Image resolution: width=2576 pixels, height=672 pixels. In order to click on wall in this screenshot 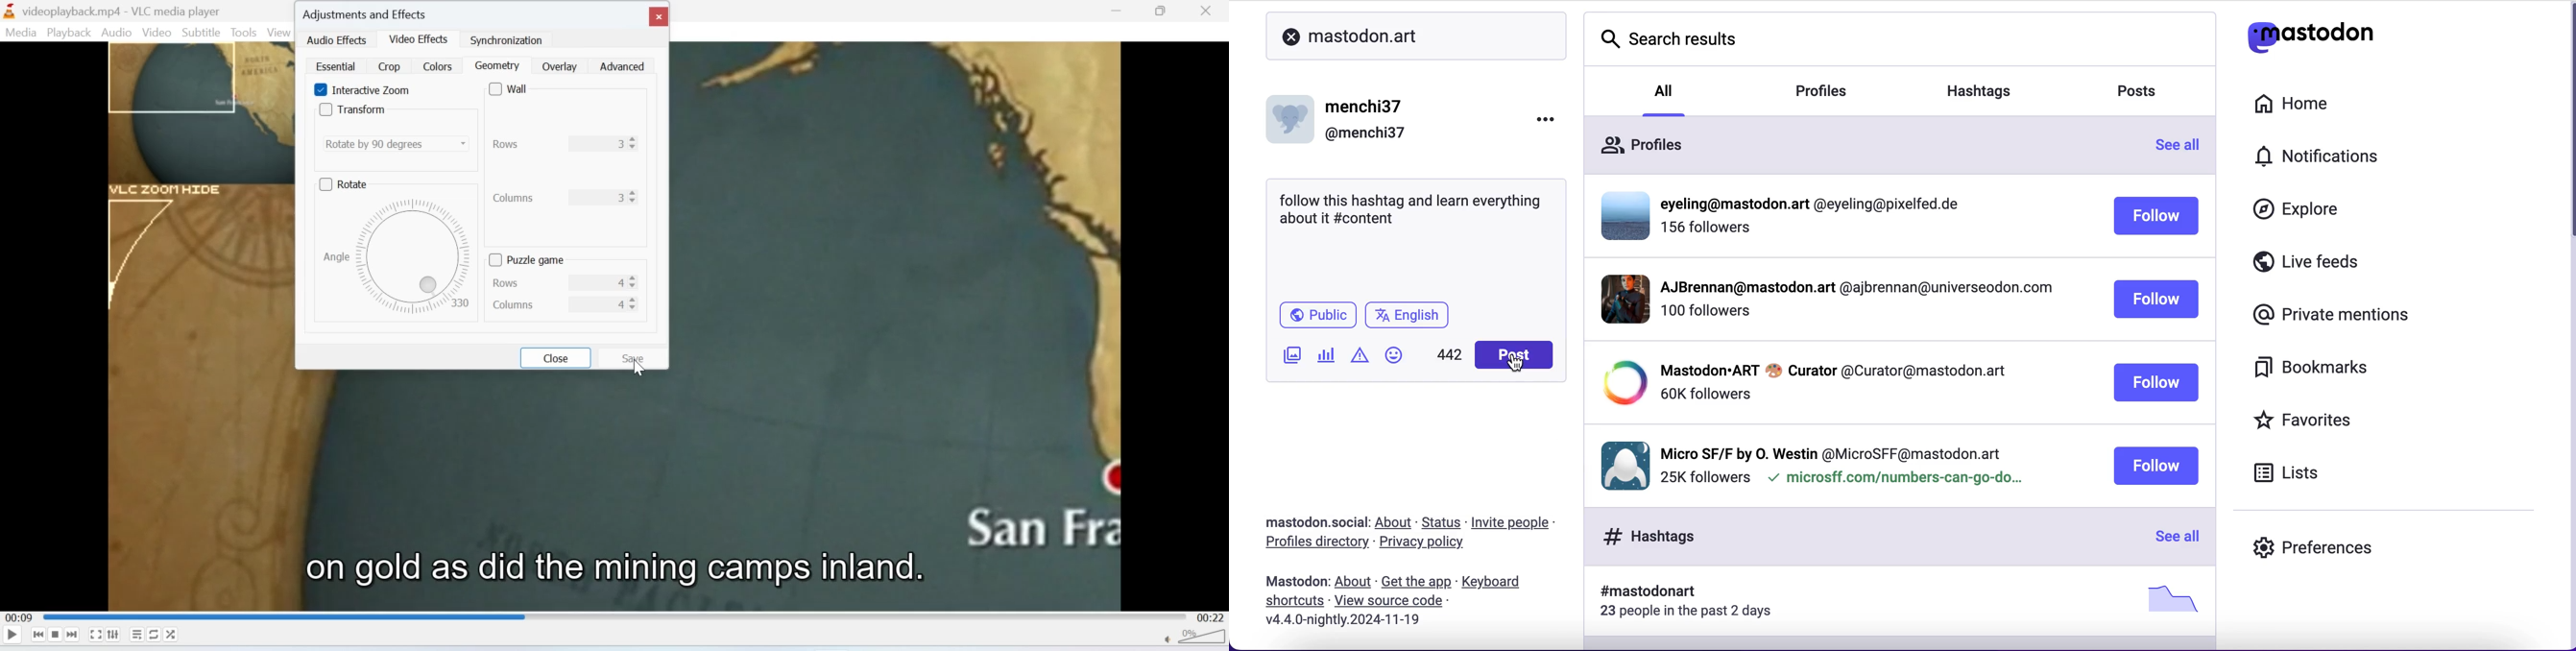, I will do `click(511, 90)`.